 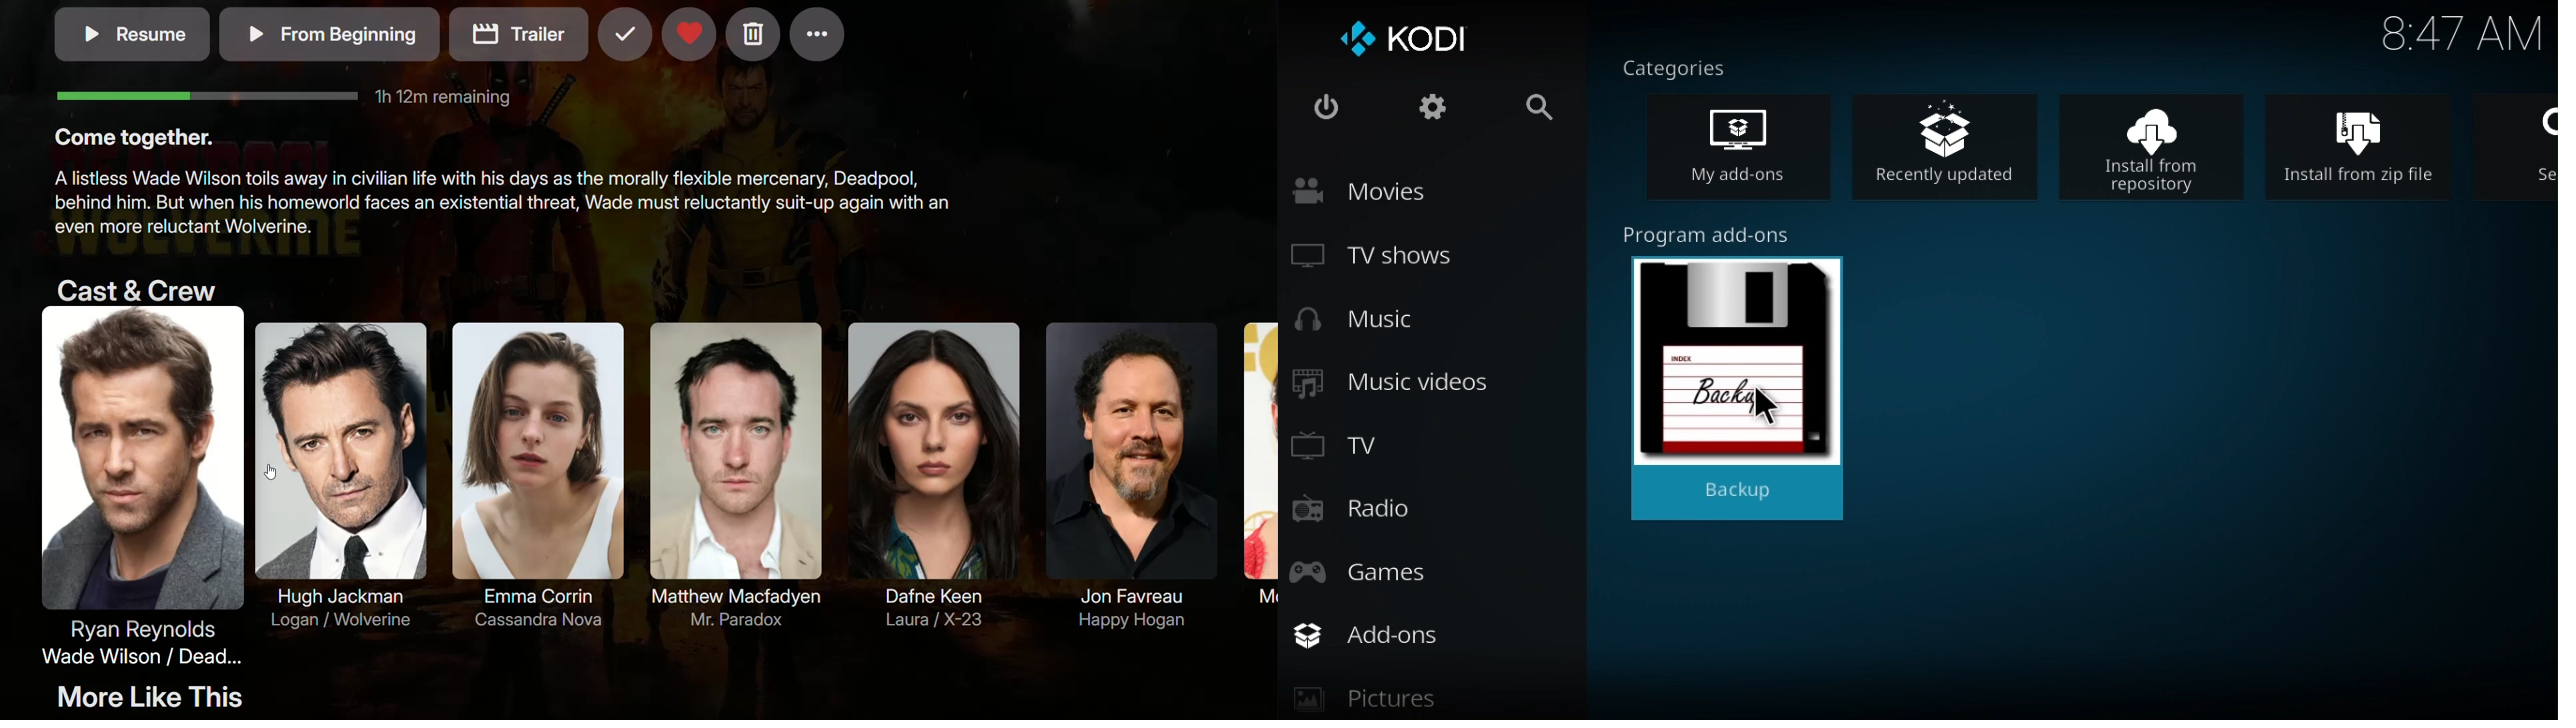 I want to click on More like this, so click(x=167, y=697).